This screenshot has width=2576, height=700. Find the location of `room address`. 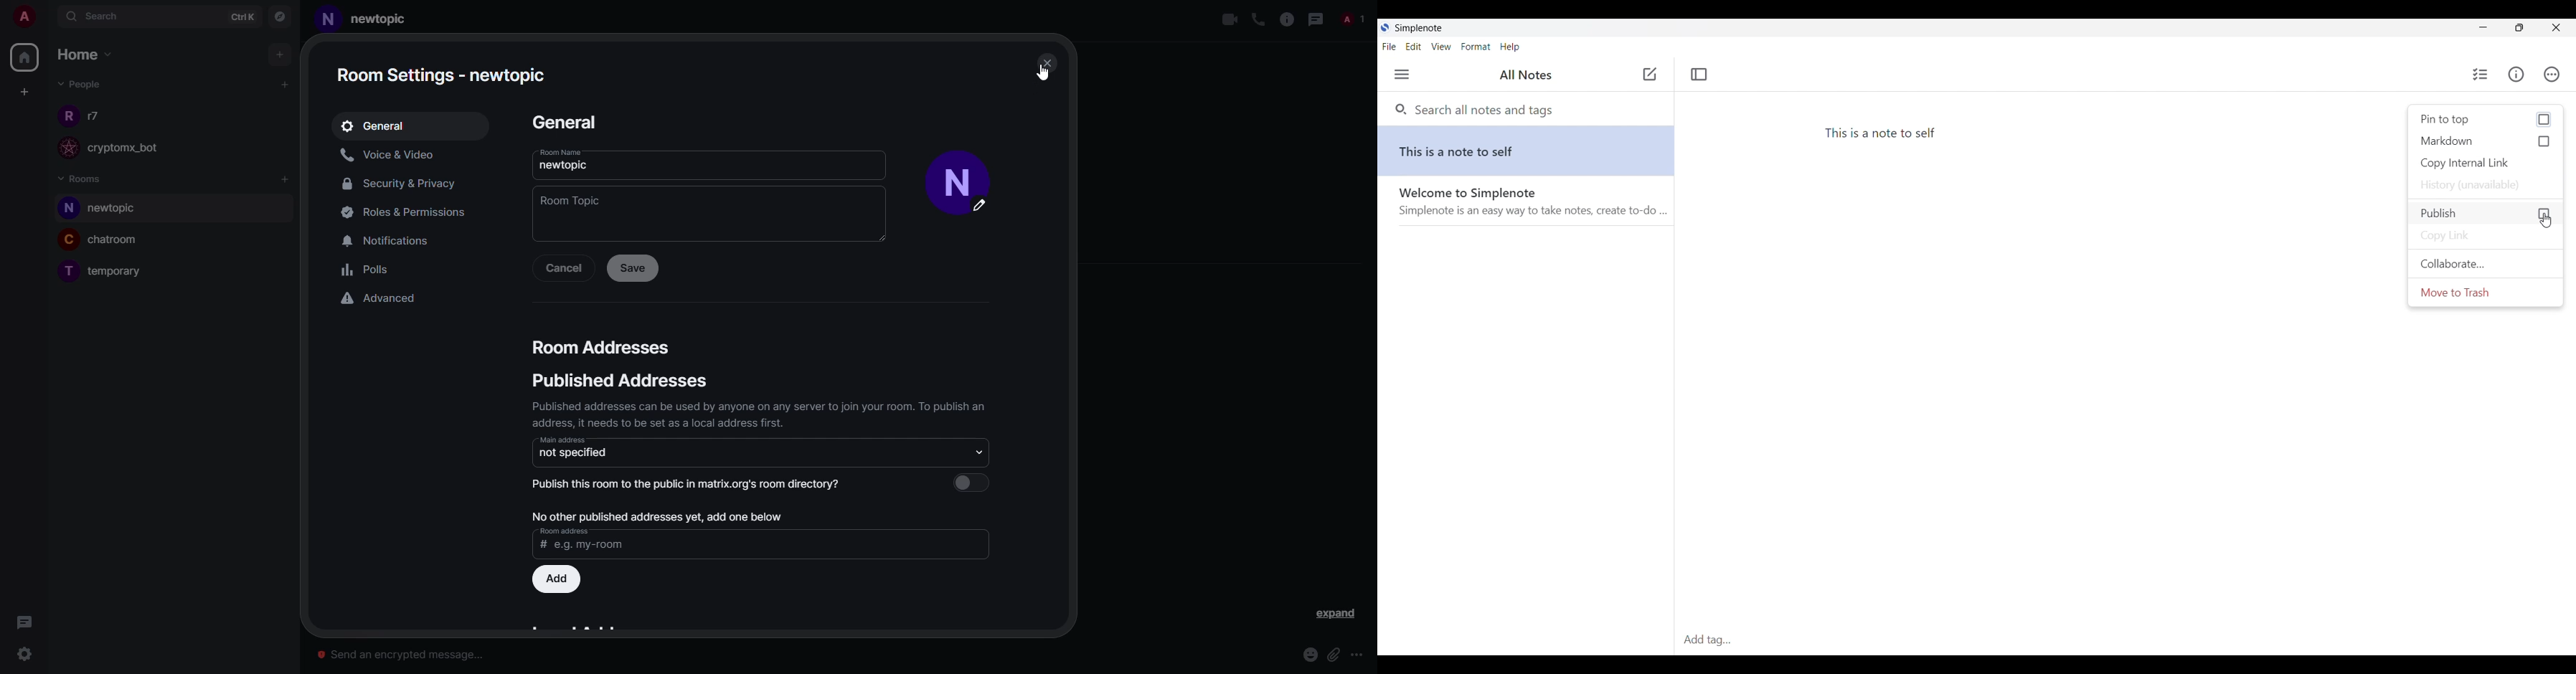

room address is located at coordinates (564, 531).